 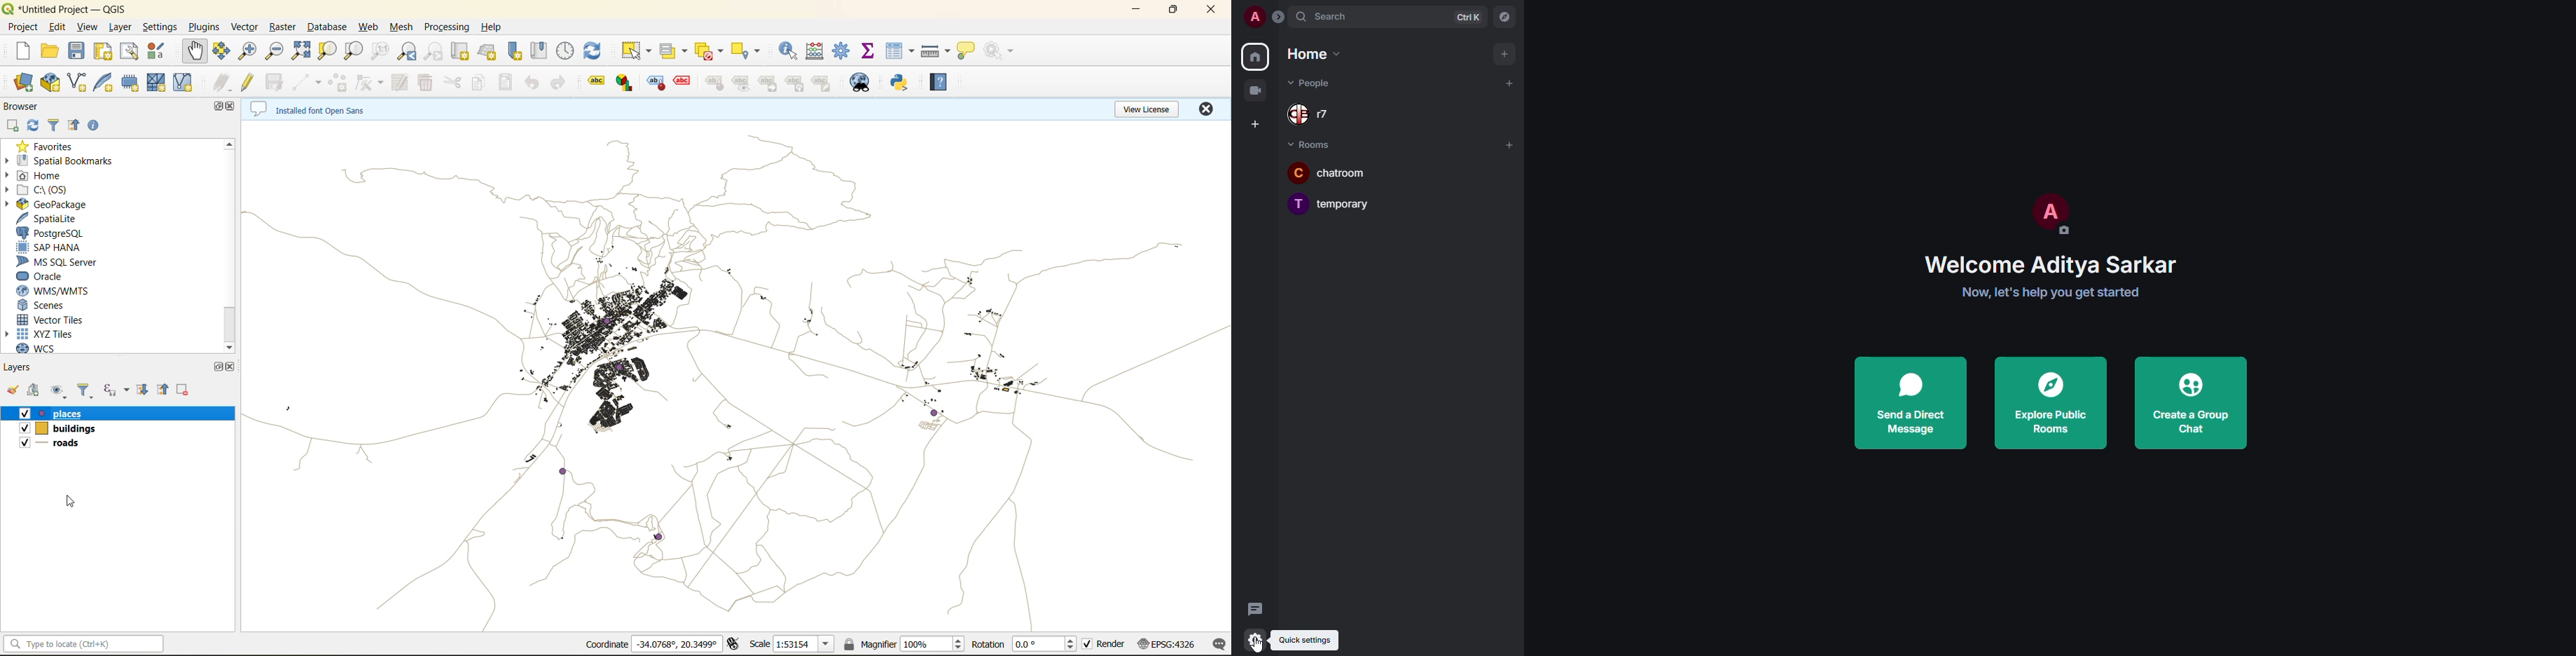 I want to click on welcome, so click(x=2053, y=264).